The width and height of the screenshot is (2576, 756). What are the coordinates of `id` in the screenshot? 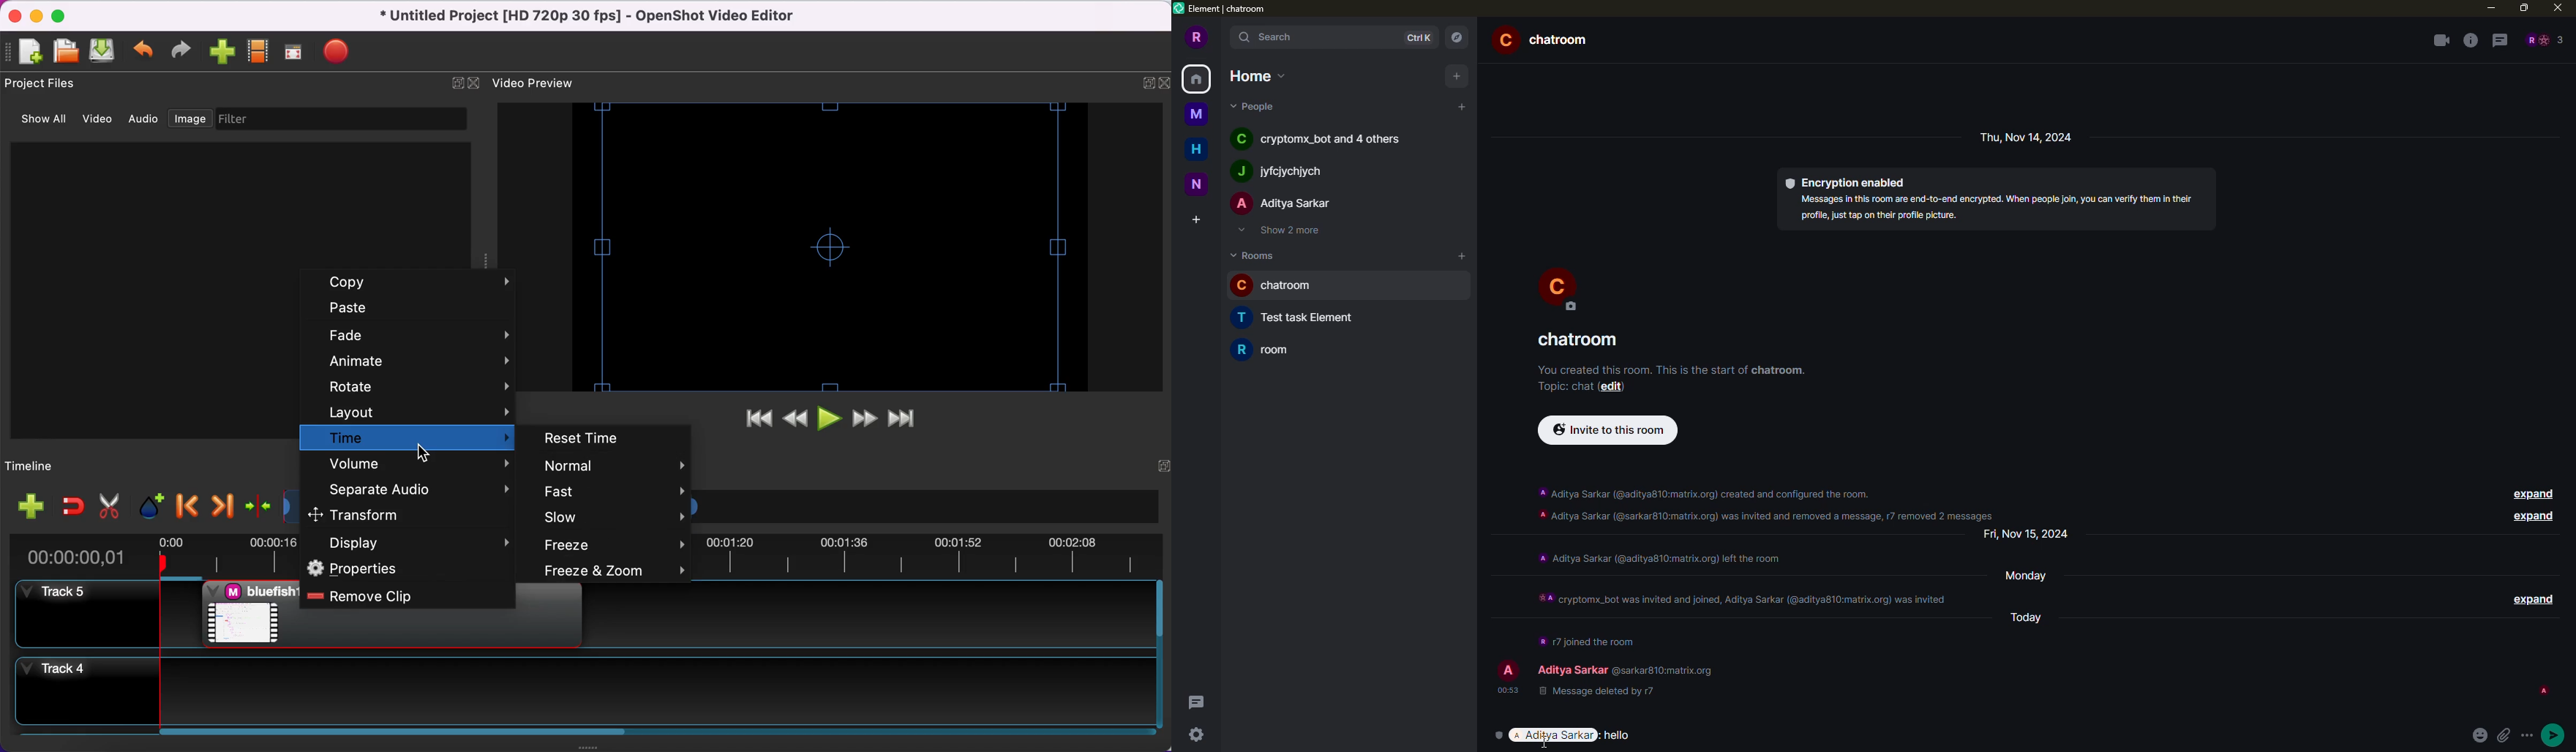 It's located at (2389, 691).